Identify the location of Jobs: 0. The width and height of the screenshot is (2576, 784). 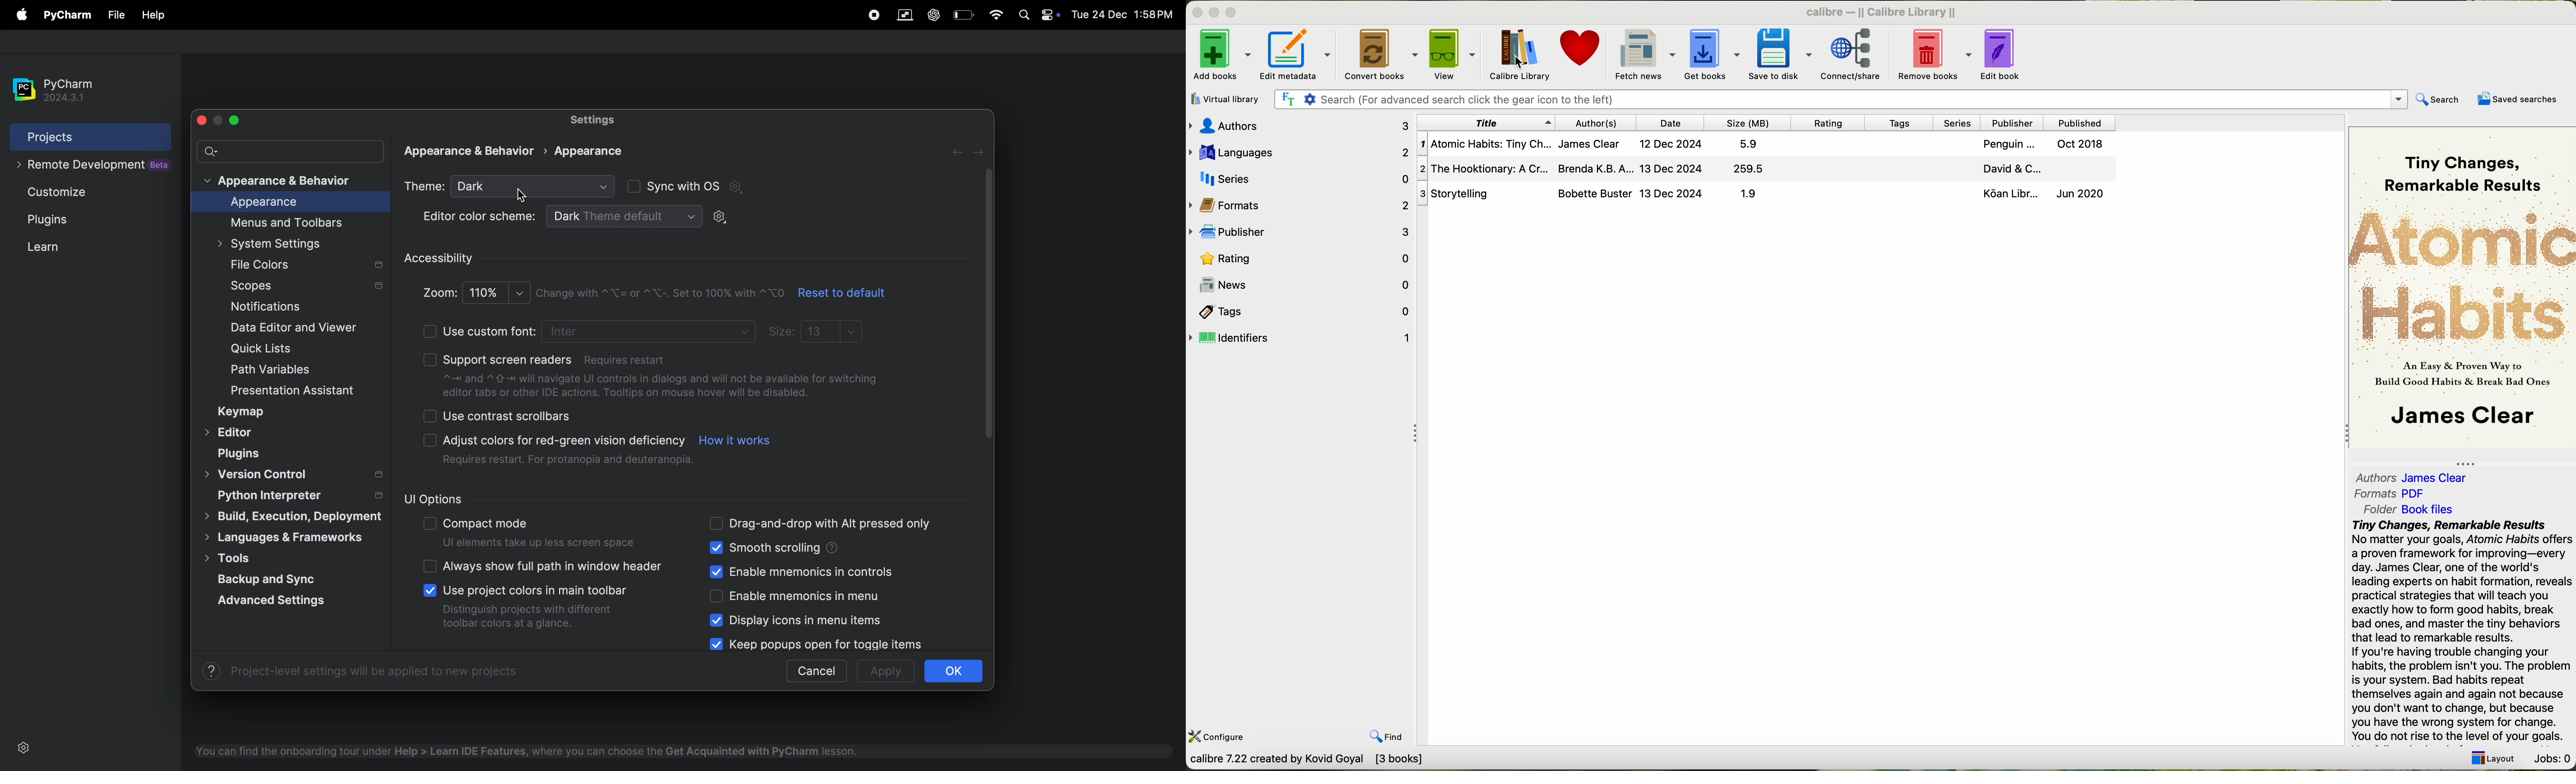
(2552, 758).